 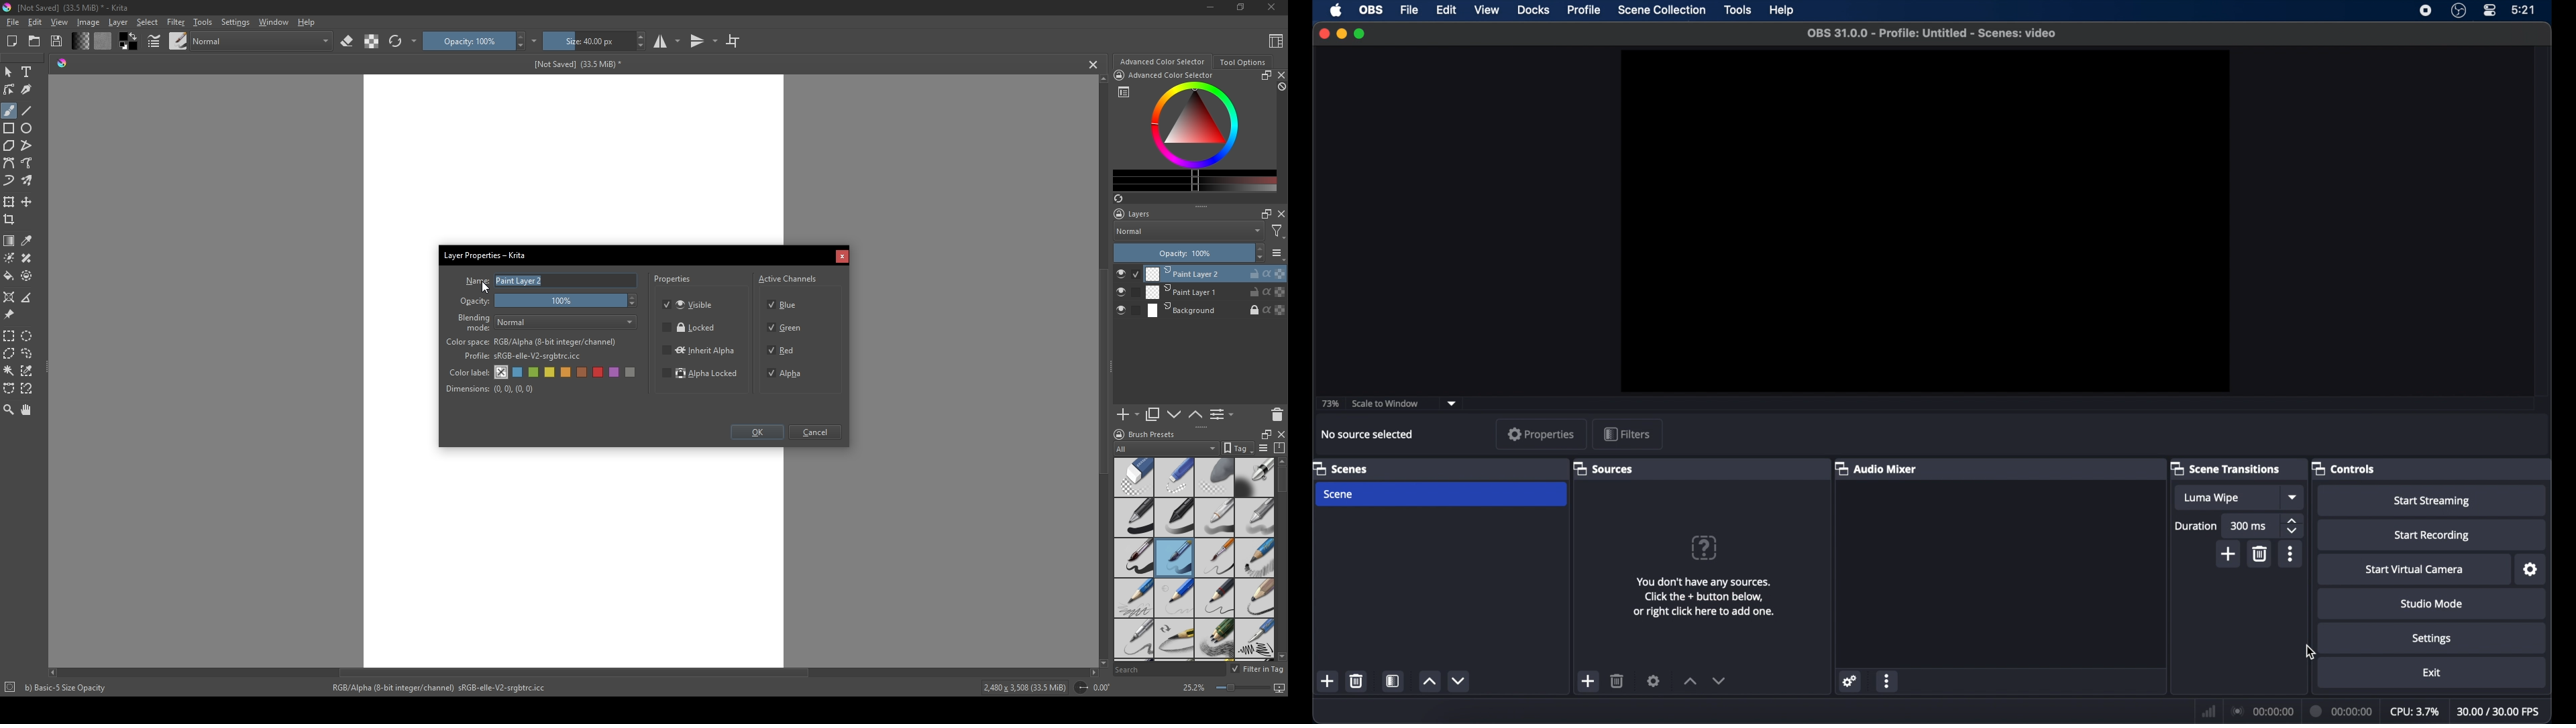 What do you see at coordinates (1280, 461) in the screenshot?
I see `scroll up` at bounding box center [1280, 461].